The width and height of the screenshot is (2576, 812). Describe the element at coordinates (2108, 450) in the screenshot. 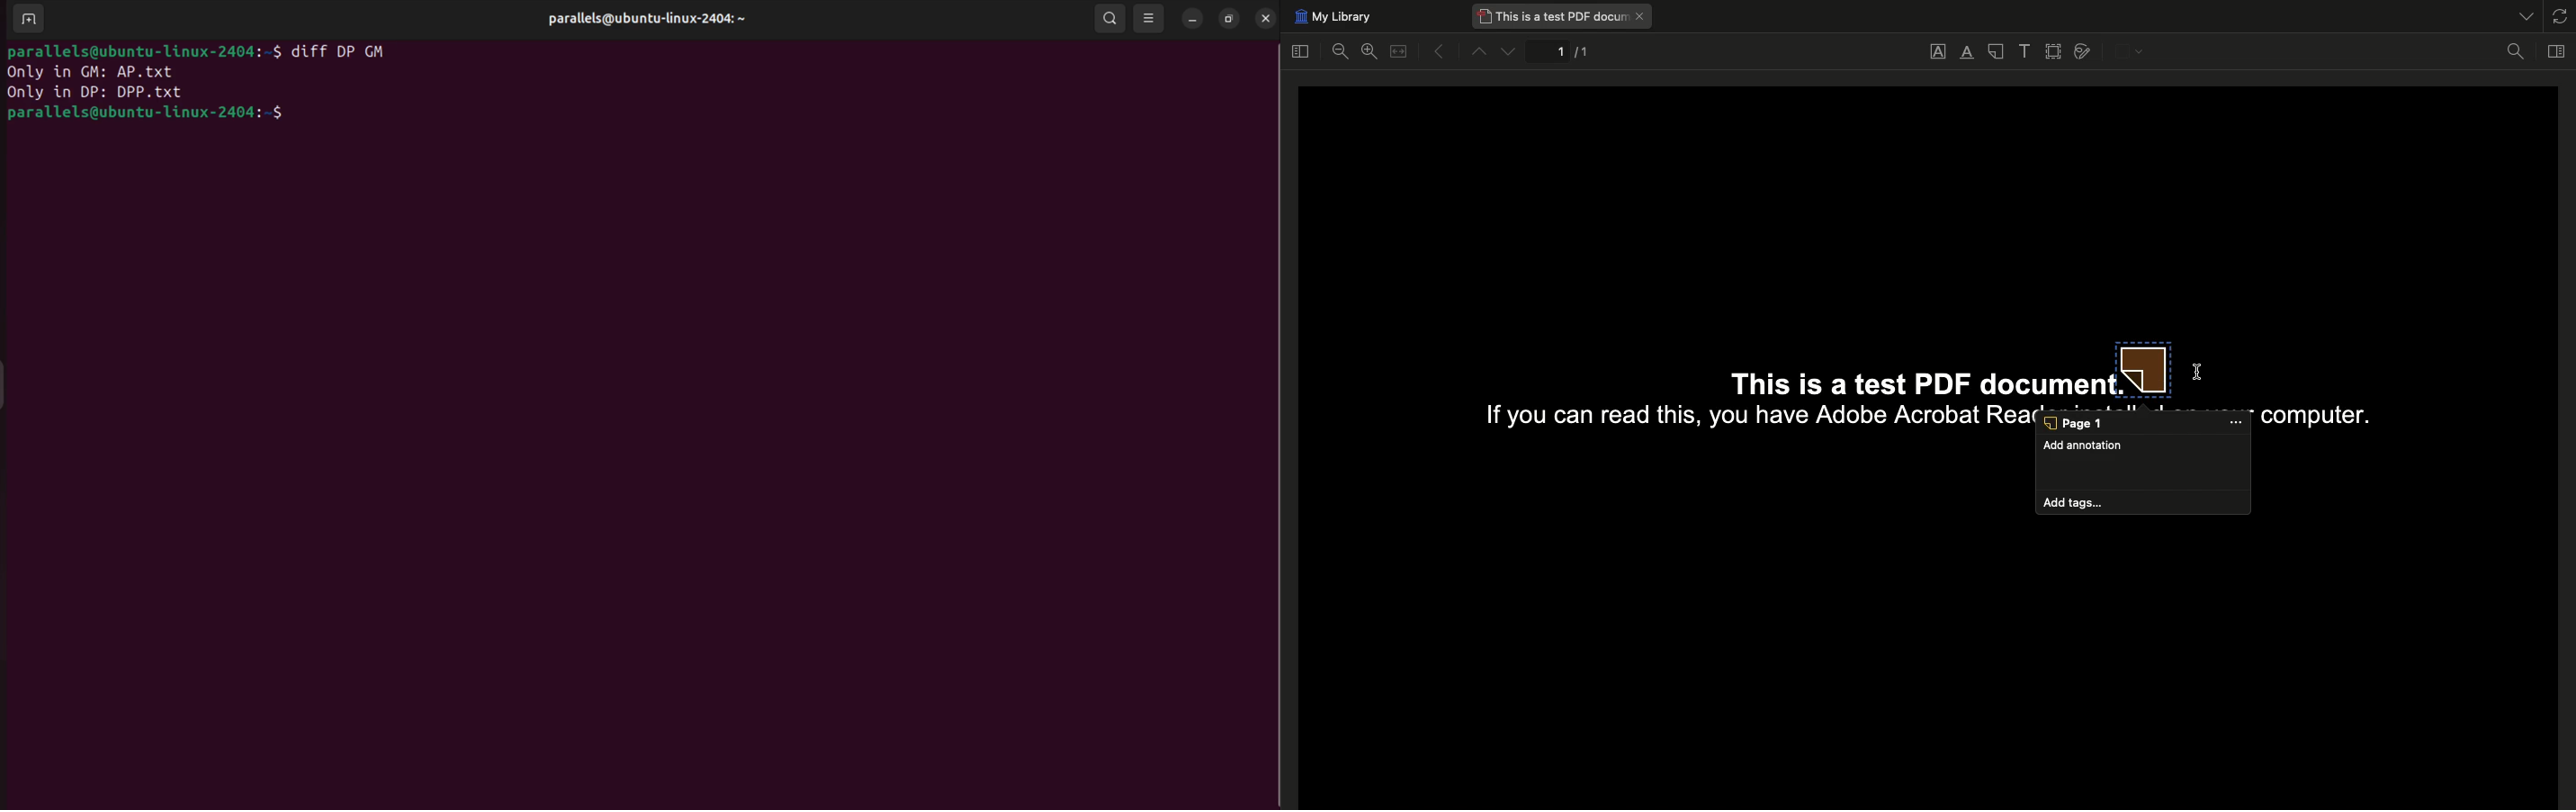

I see `Add annotation` at that location.